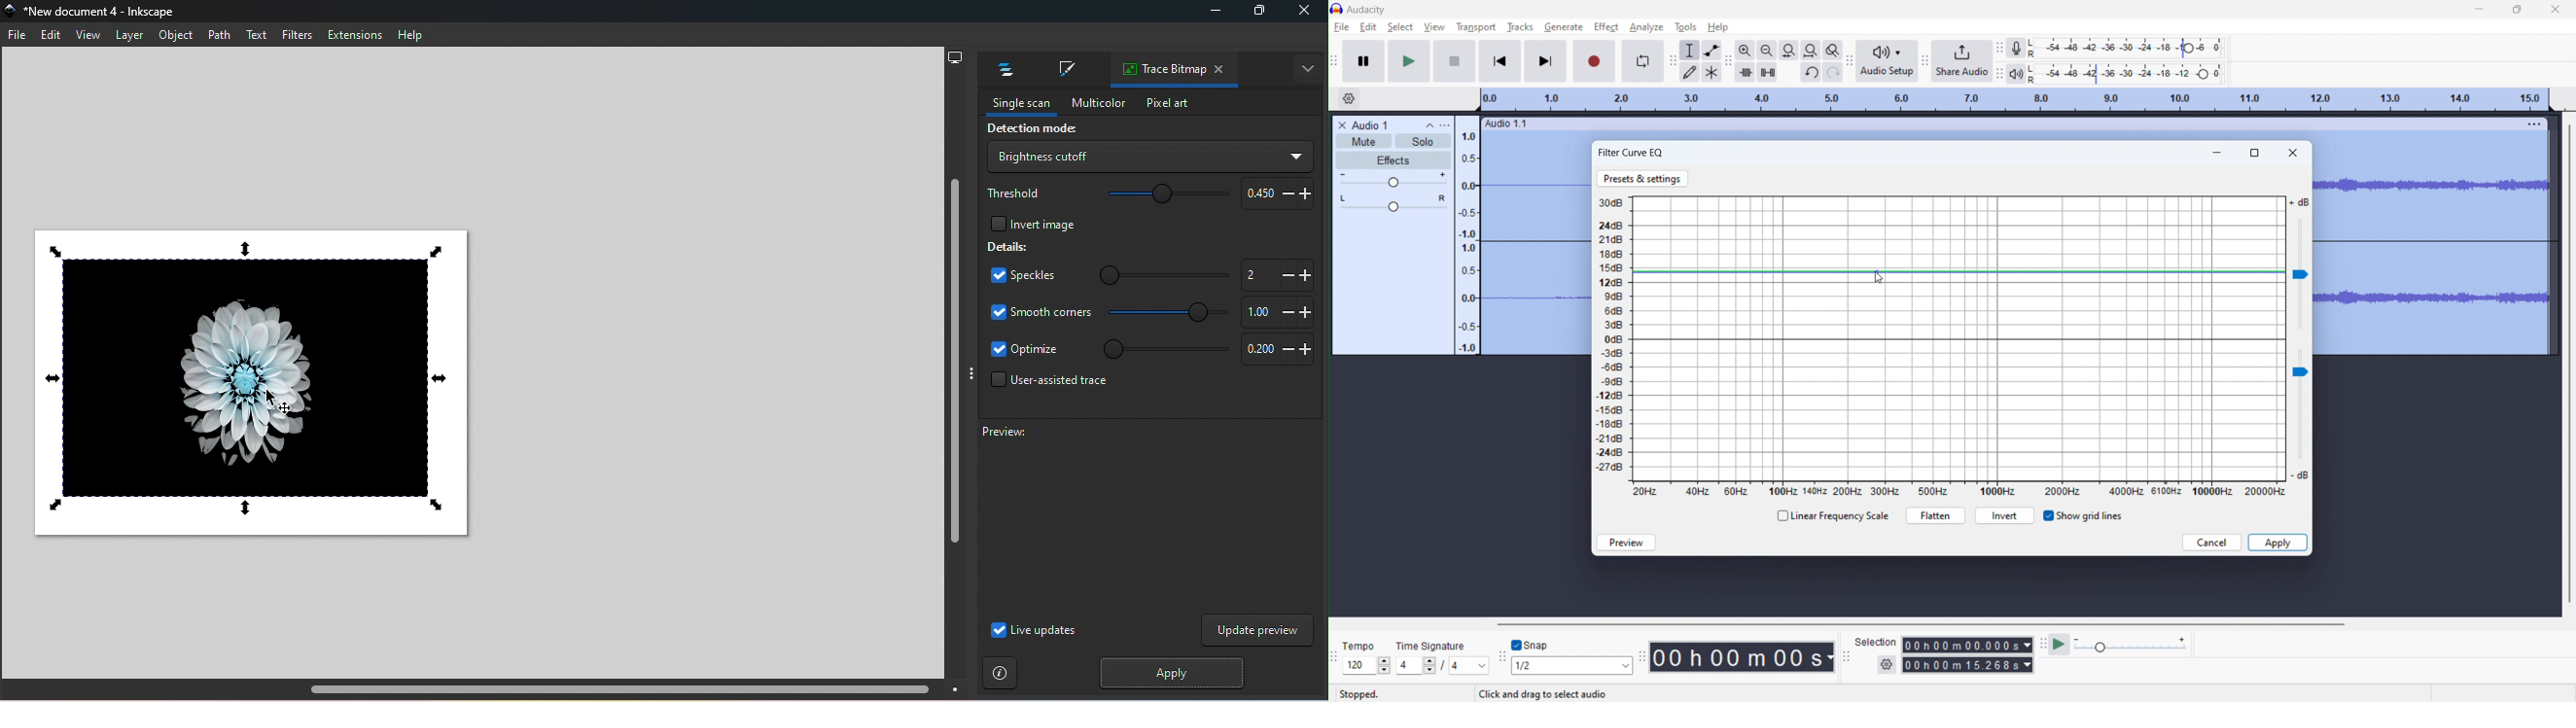  Describe the element at coordinates (1690, 72) in the screenshot. I see `draw tool` at that location.